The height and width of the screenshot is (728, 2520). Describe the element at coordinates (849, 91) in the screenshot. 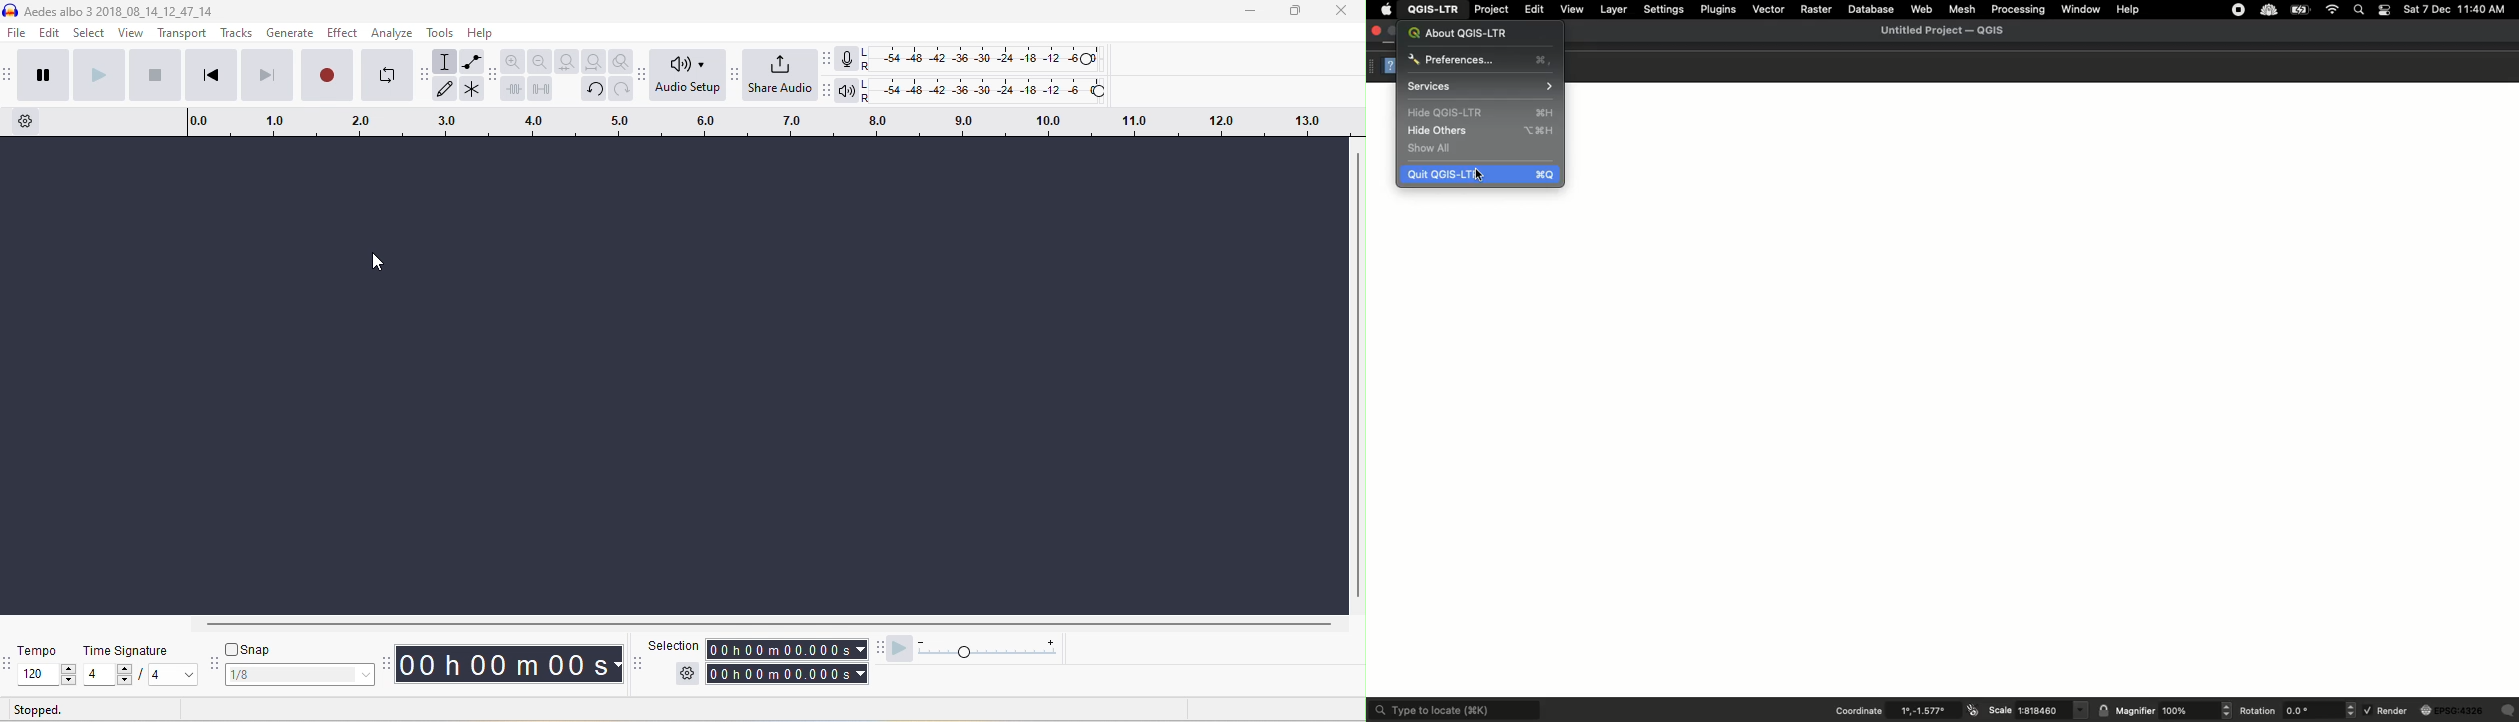

I see `playback meter` at that location.